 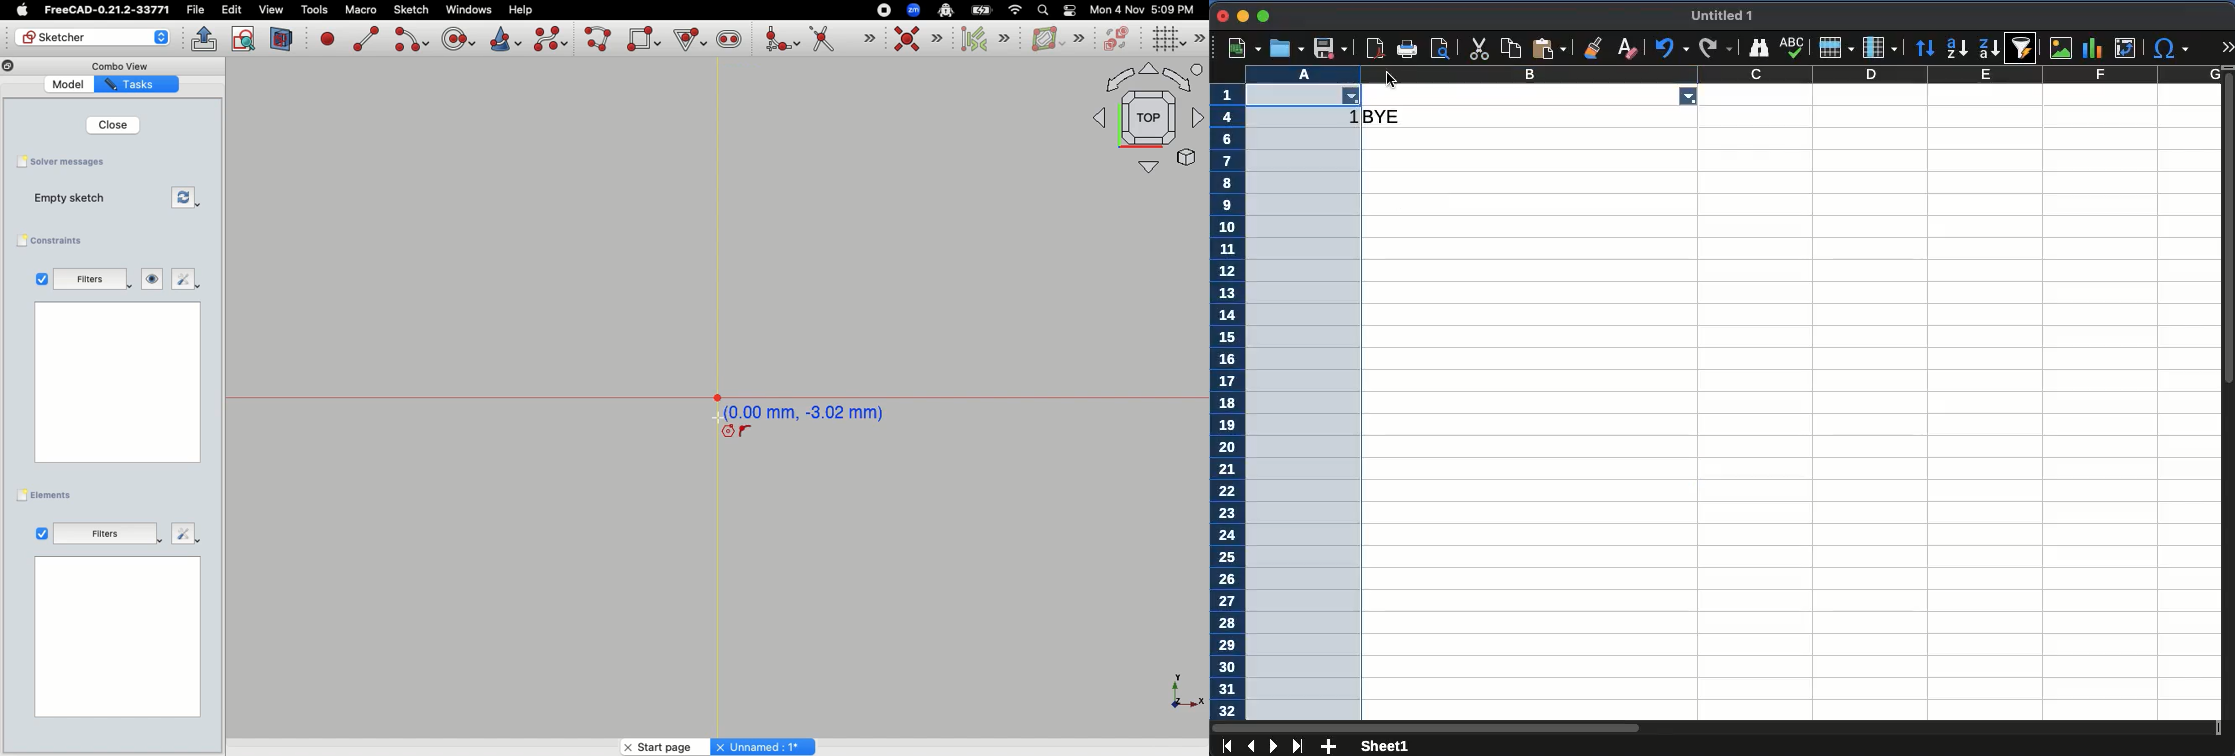 What do you see at coordinates (813, 412) in the screenshot?
I see `Coordinates` at bounding box center [813, 412].